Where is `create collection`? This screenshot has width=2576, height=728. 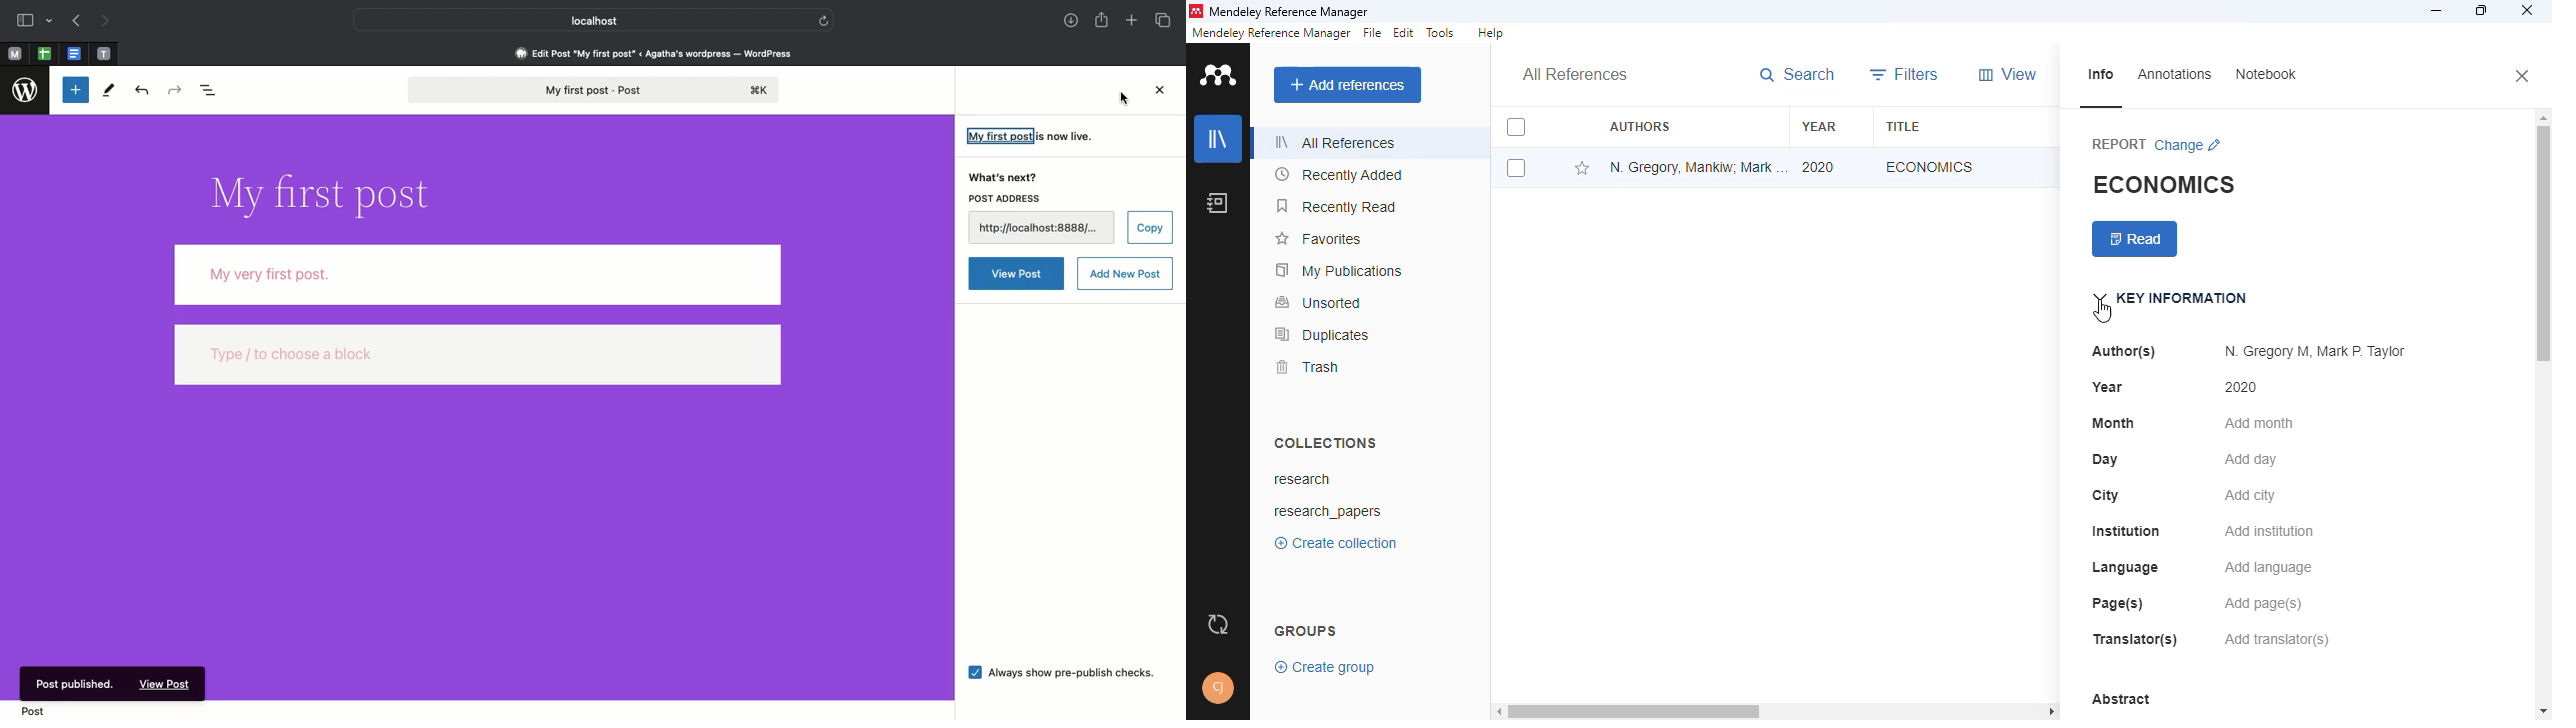
create collection is located at coordinates (1335, 543).